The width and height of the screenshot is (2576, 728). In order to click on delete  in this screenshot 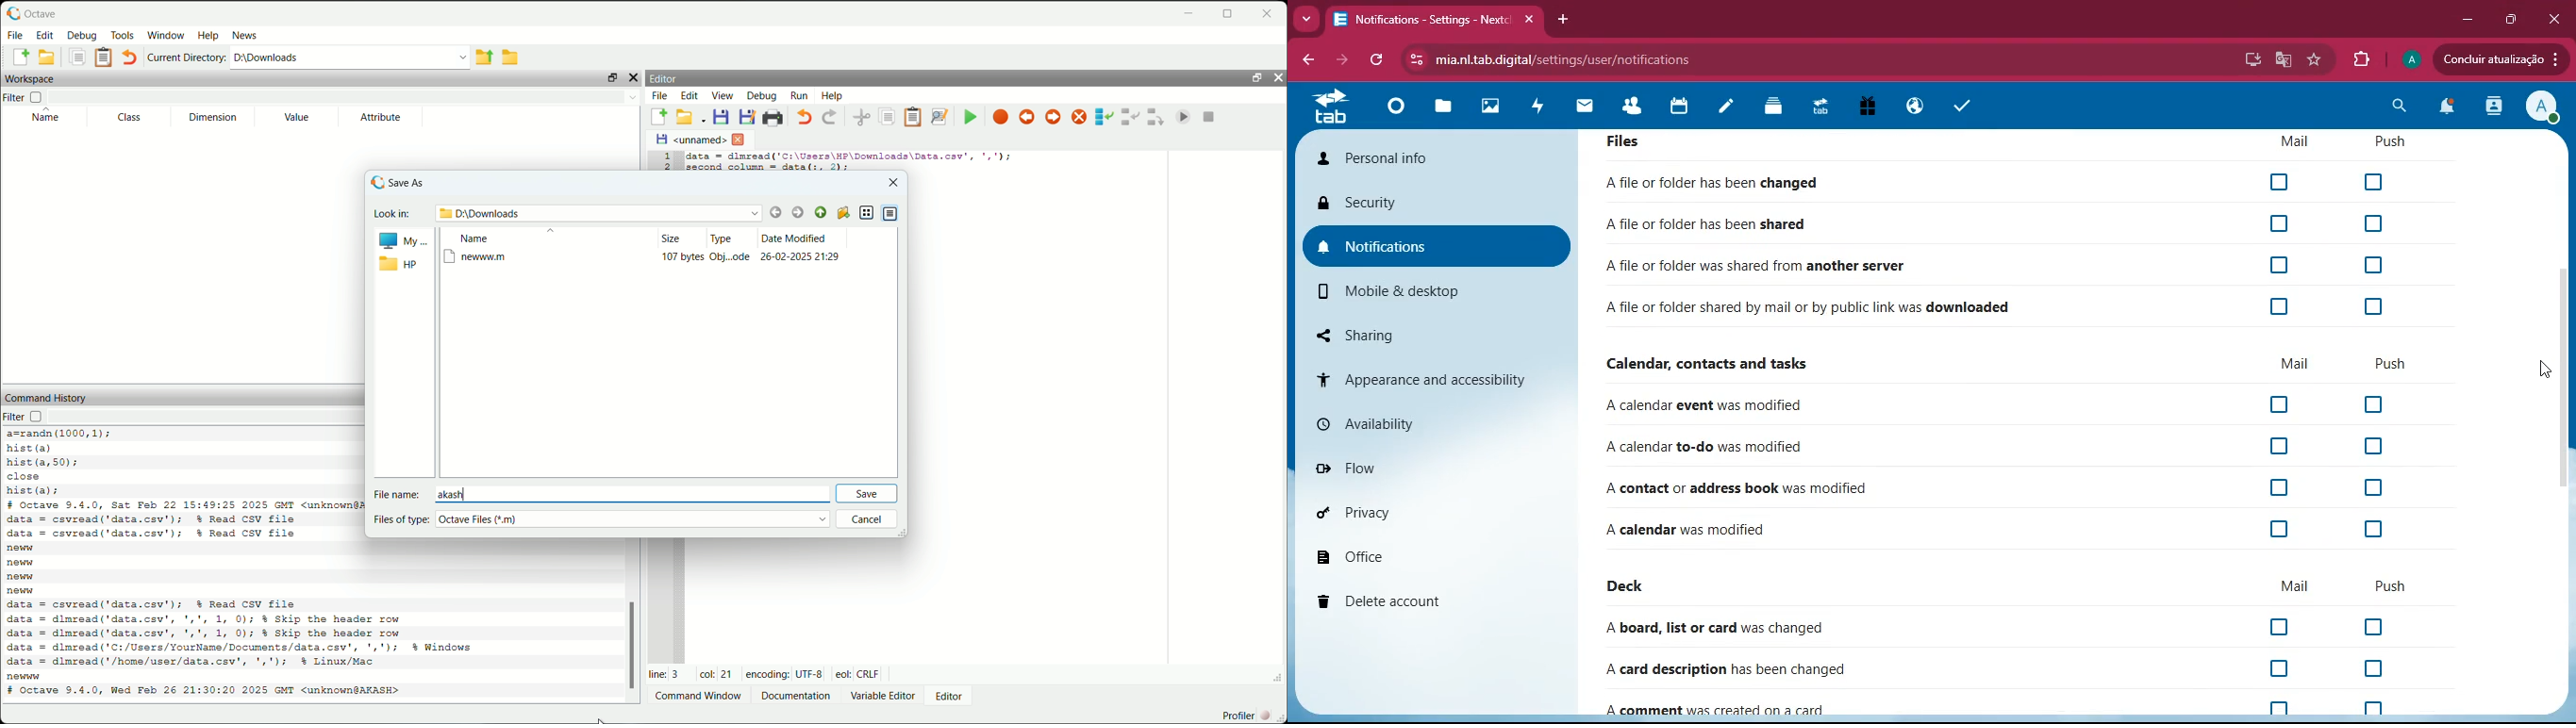, I will do `click(1417, 596)`.